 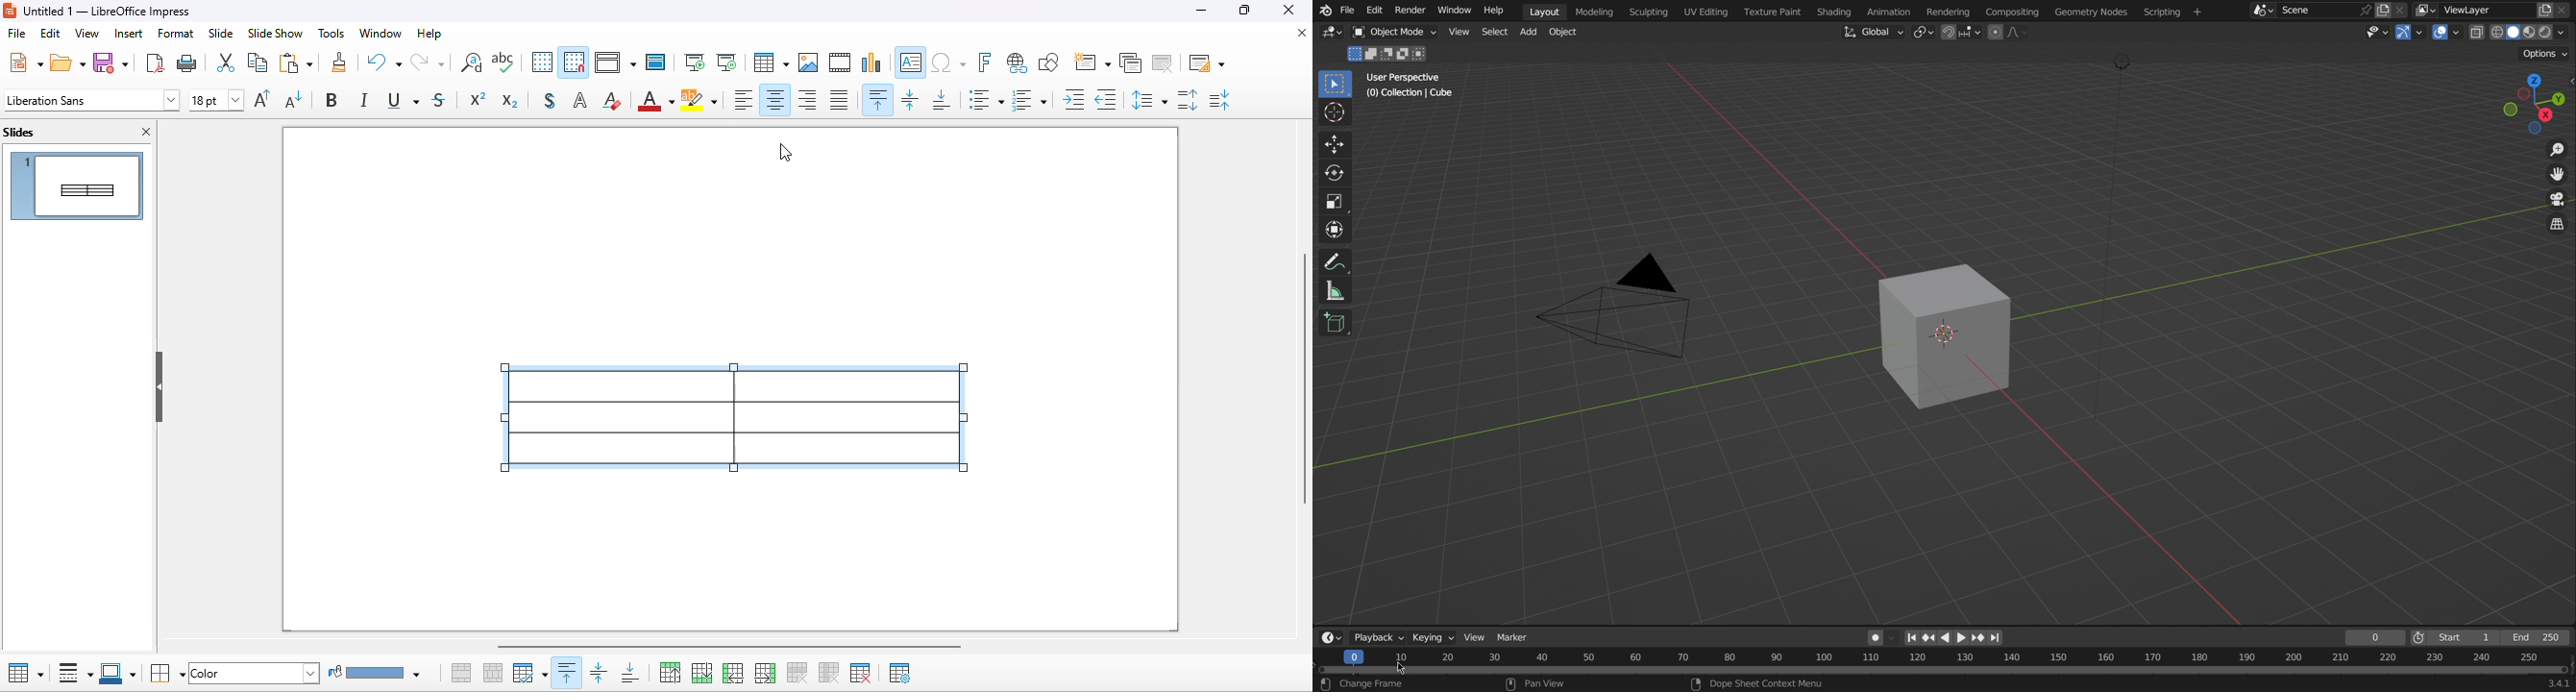 I want to click on apply outline attribute to font, so click(x=580, y=100).